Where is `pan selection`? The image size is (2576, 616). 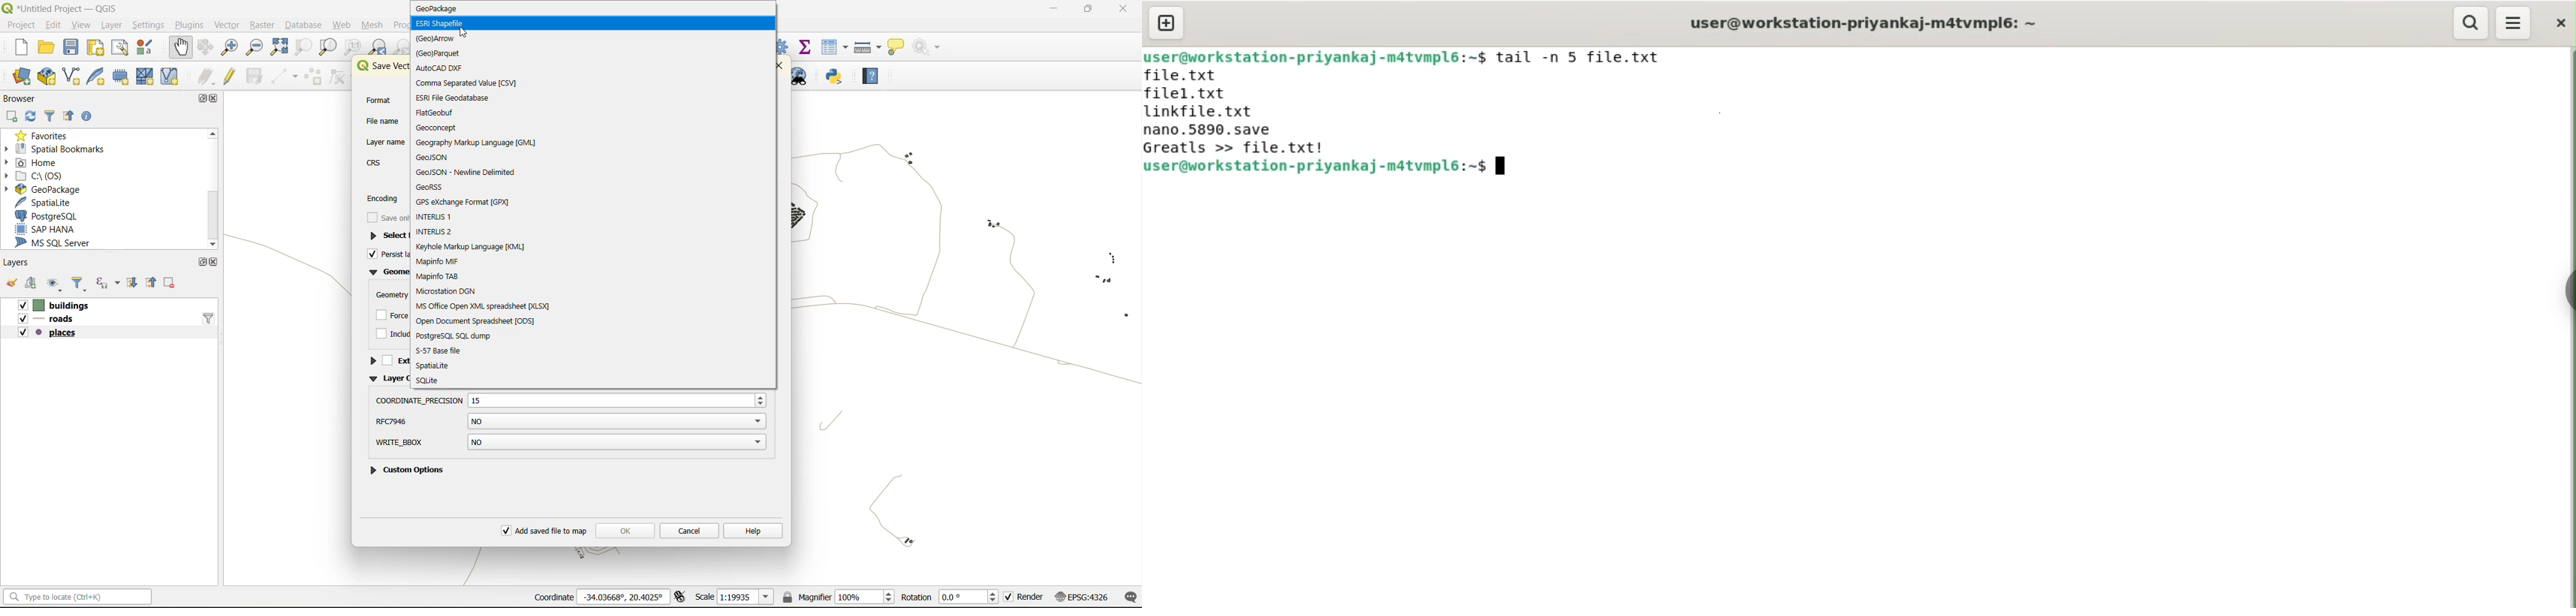 pan selection is located at coordinates (205, 47).